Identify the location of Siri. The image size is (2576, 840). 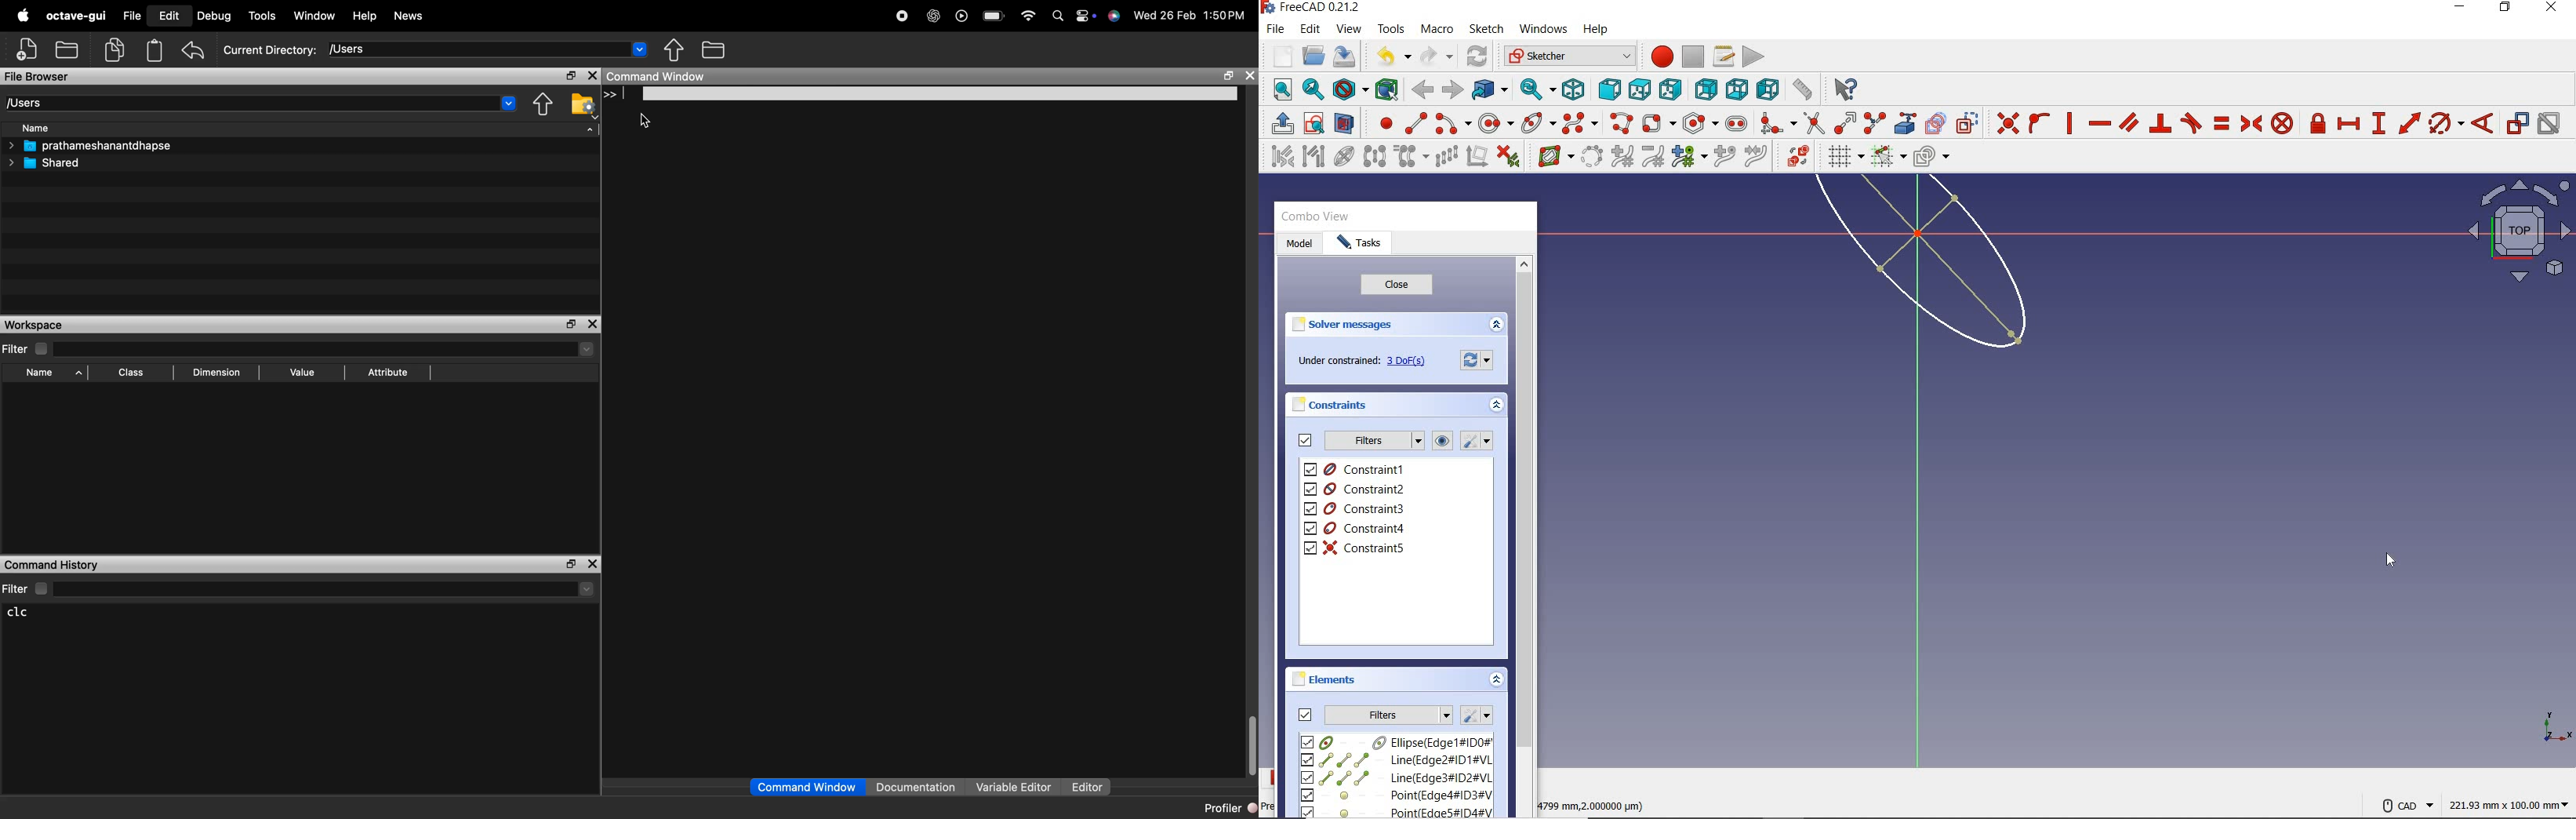
(1113, 16).